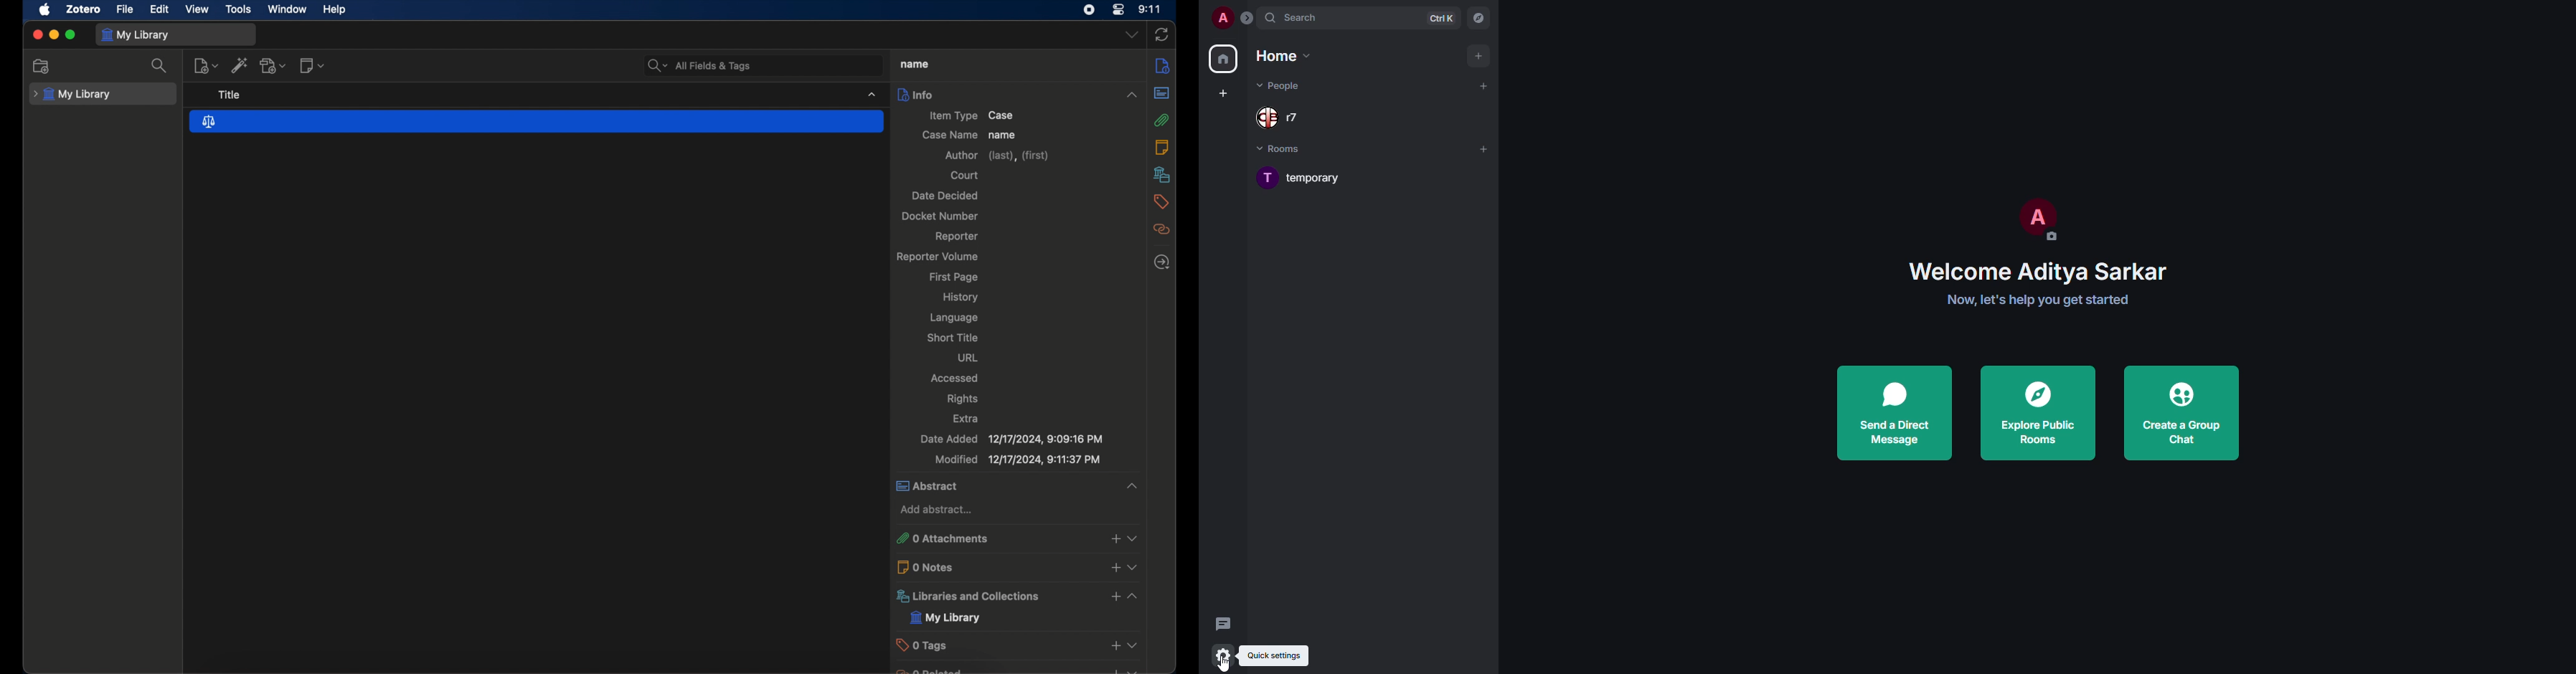  Describe the element at coordinates (1222, 17) in the screenshot. I see `profile` at that location.